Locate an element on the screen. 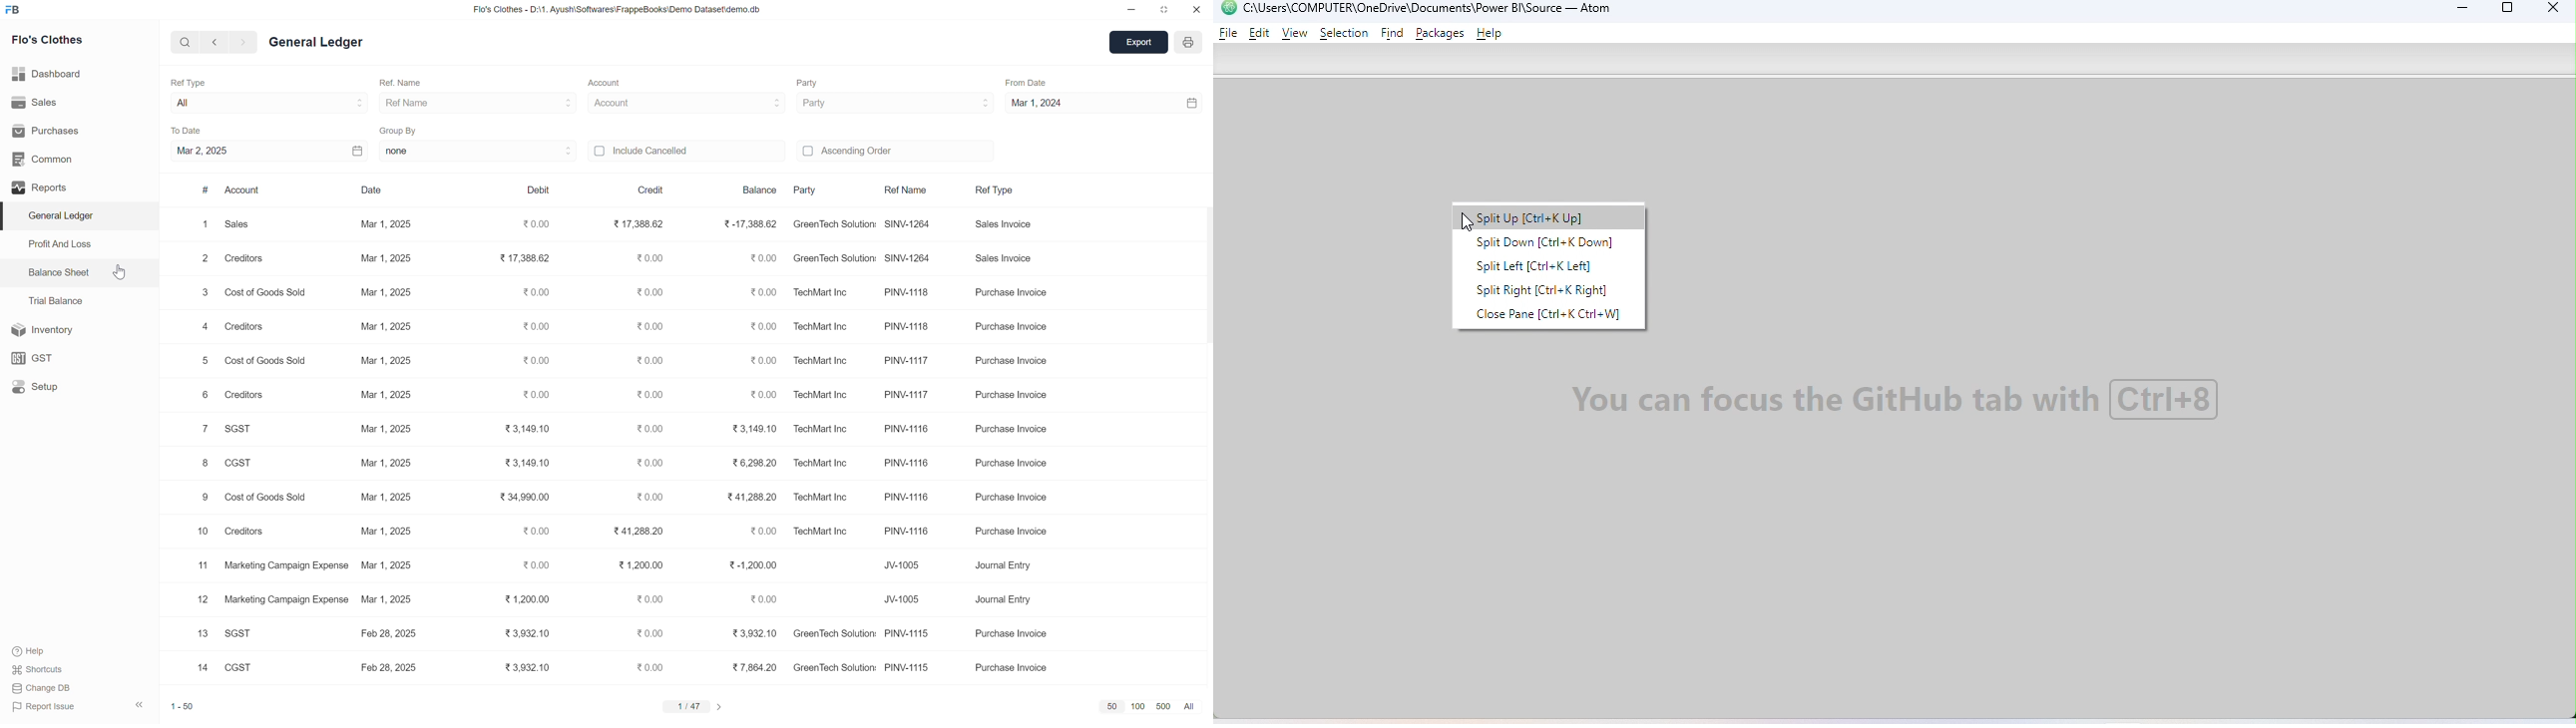  Debit is located at coordinates (534, 189).